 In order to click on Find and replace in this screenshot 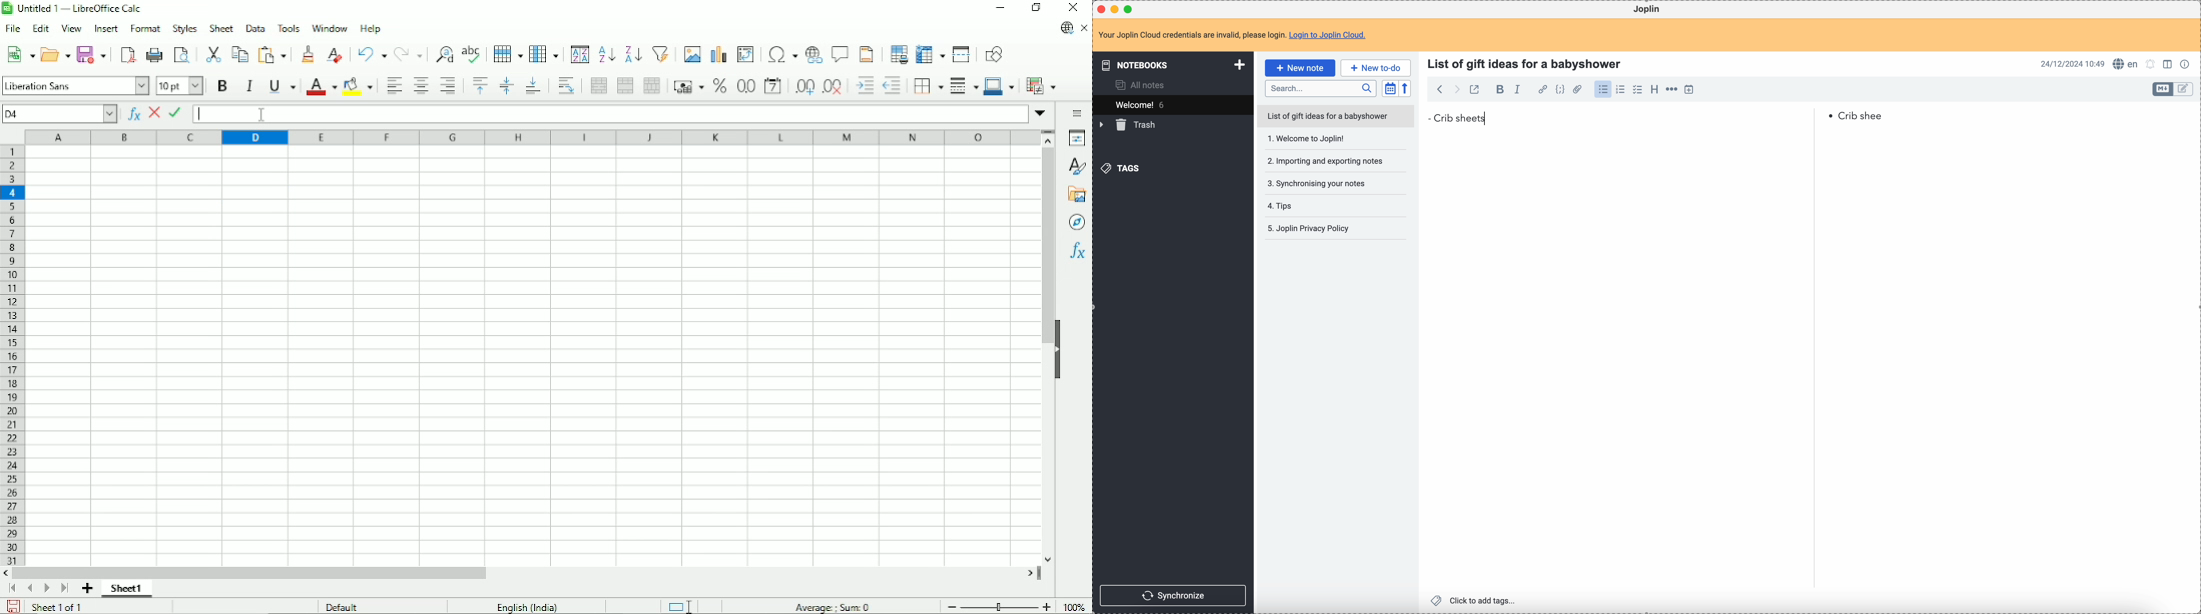, I will do `click(444, 54)`.